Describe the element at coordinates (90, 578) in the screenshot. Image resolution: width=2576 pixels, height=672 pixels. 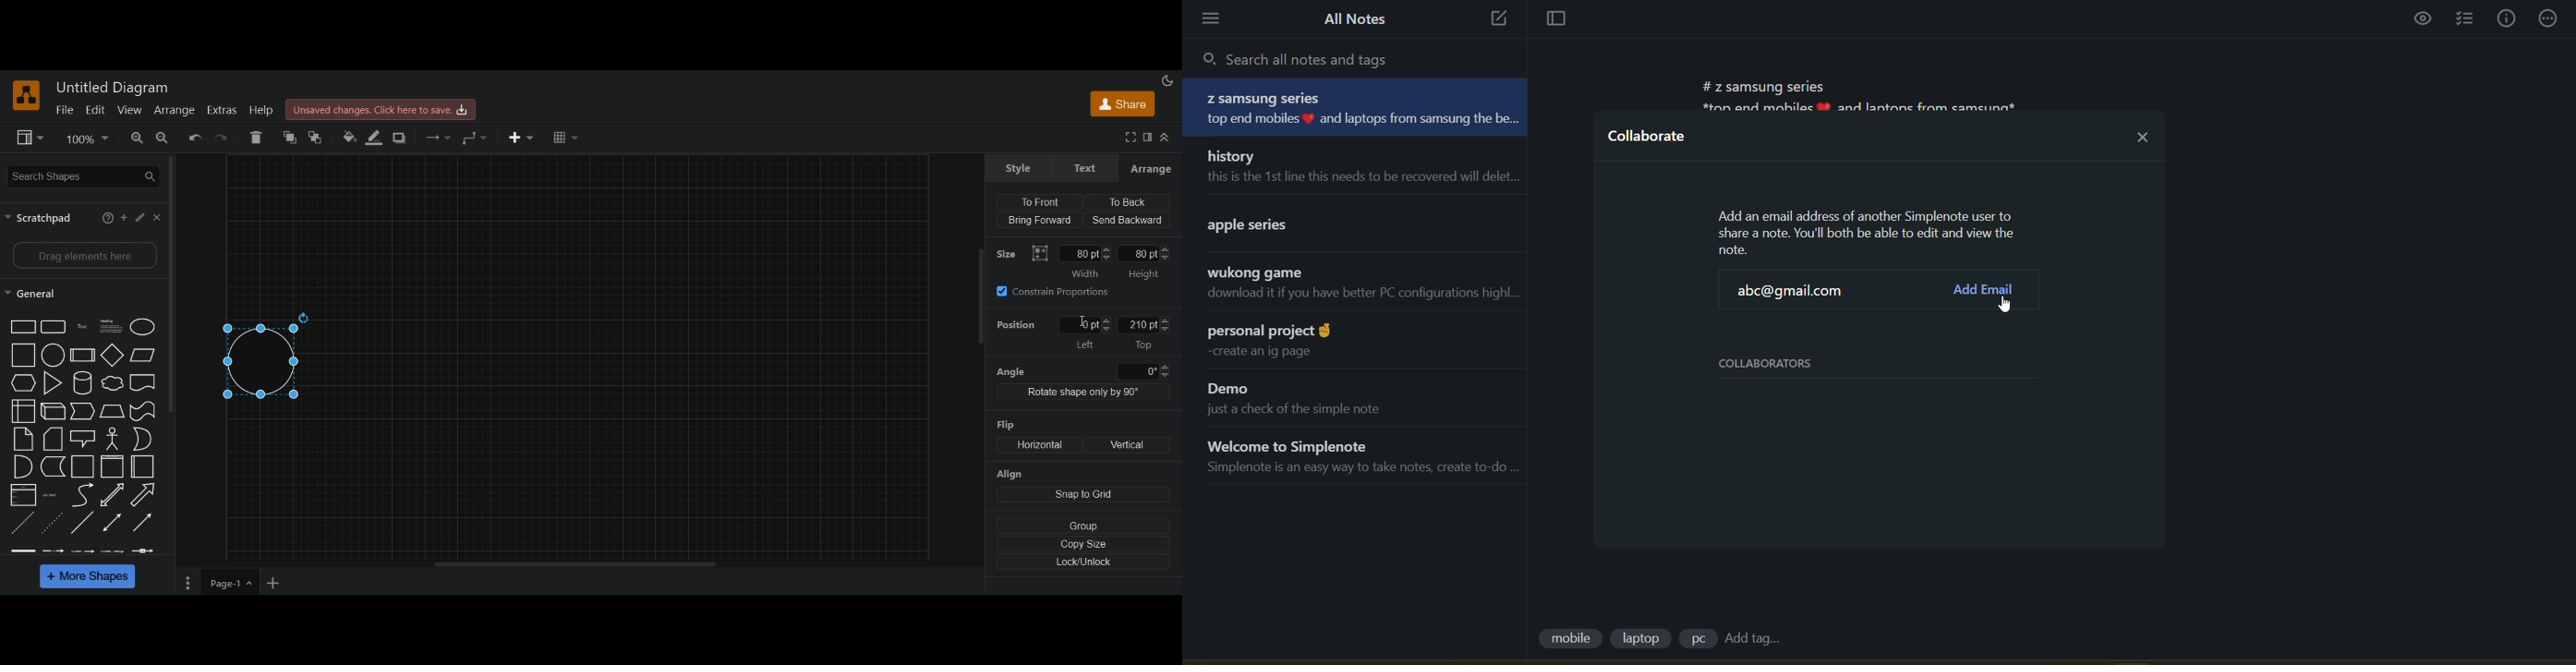
I see `more shapes` at that location.